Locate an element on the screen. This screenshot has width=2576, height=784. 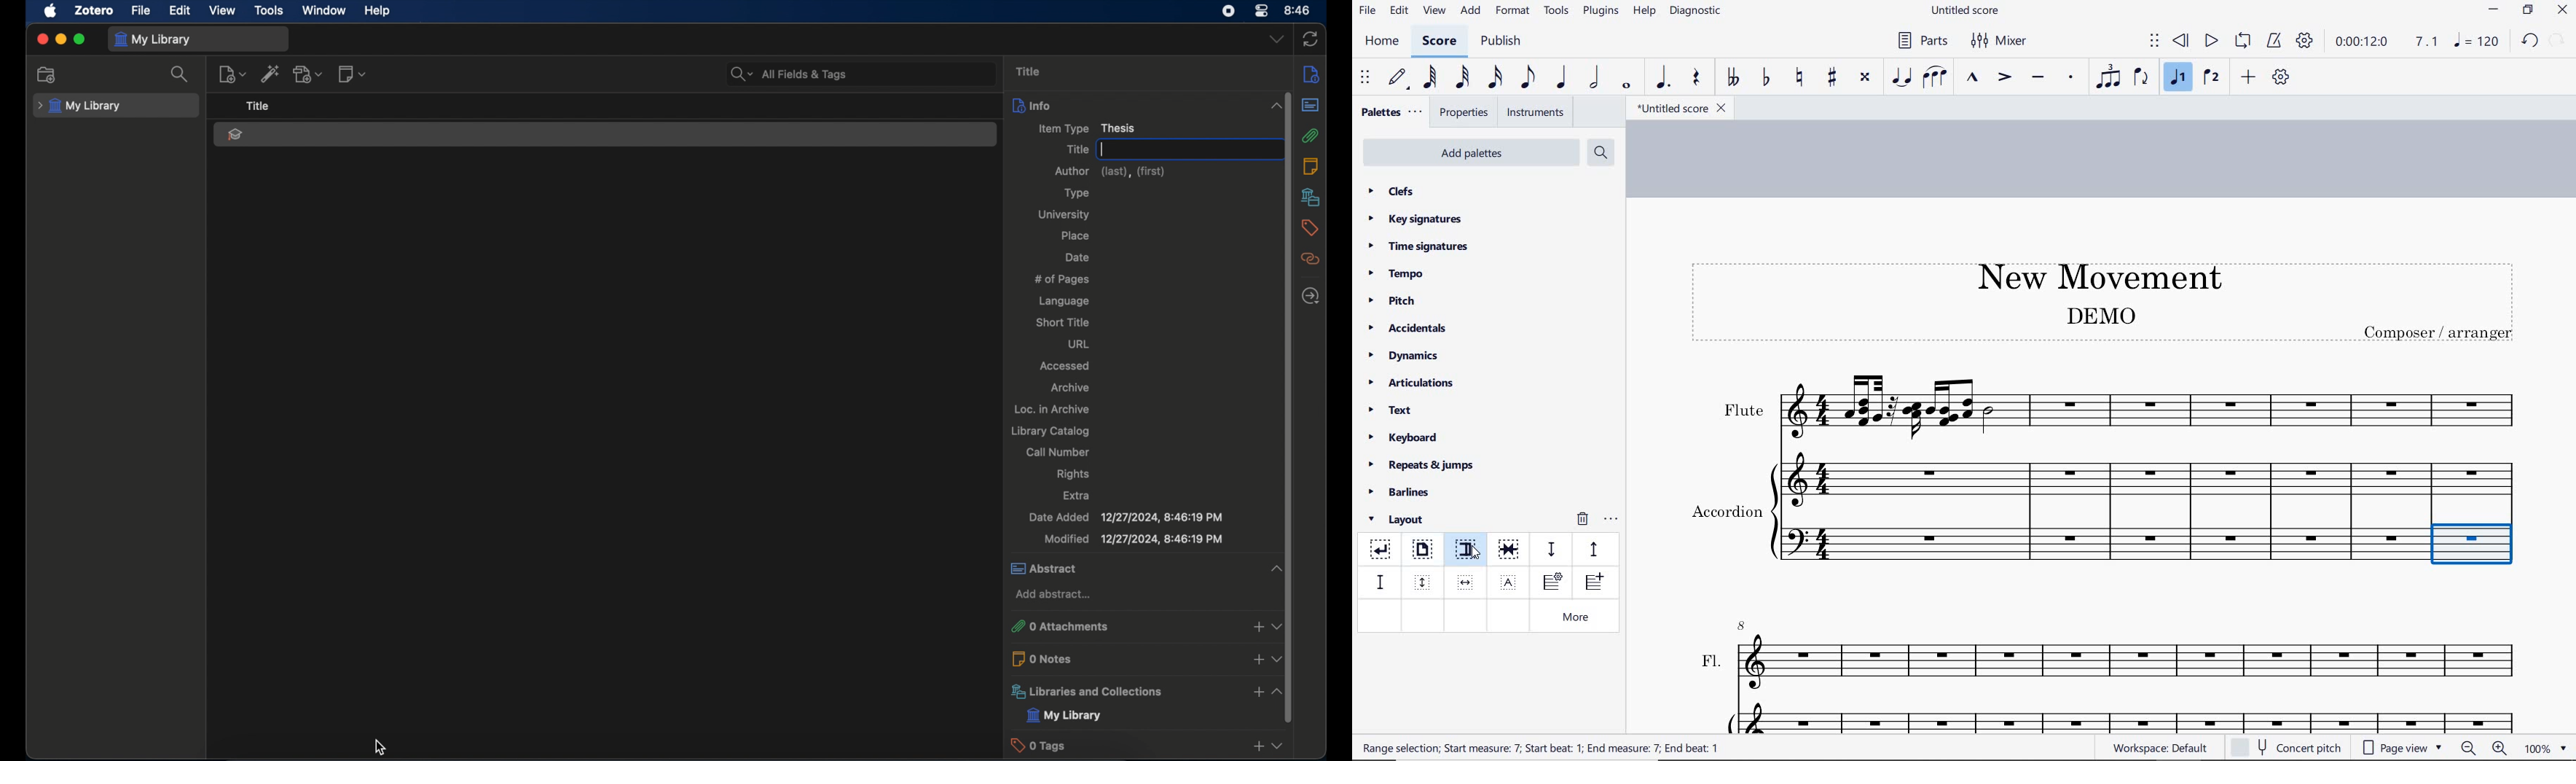
attachments is located at coordinates (1311, 136).